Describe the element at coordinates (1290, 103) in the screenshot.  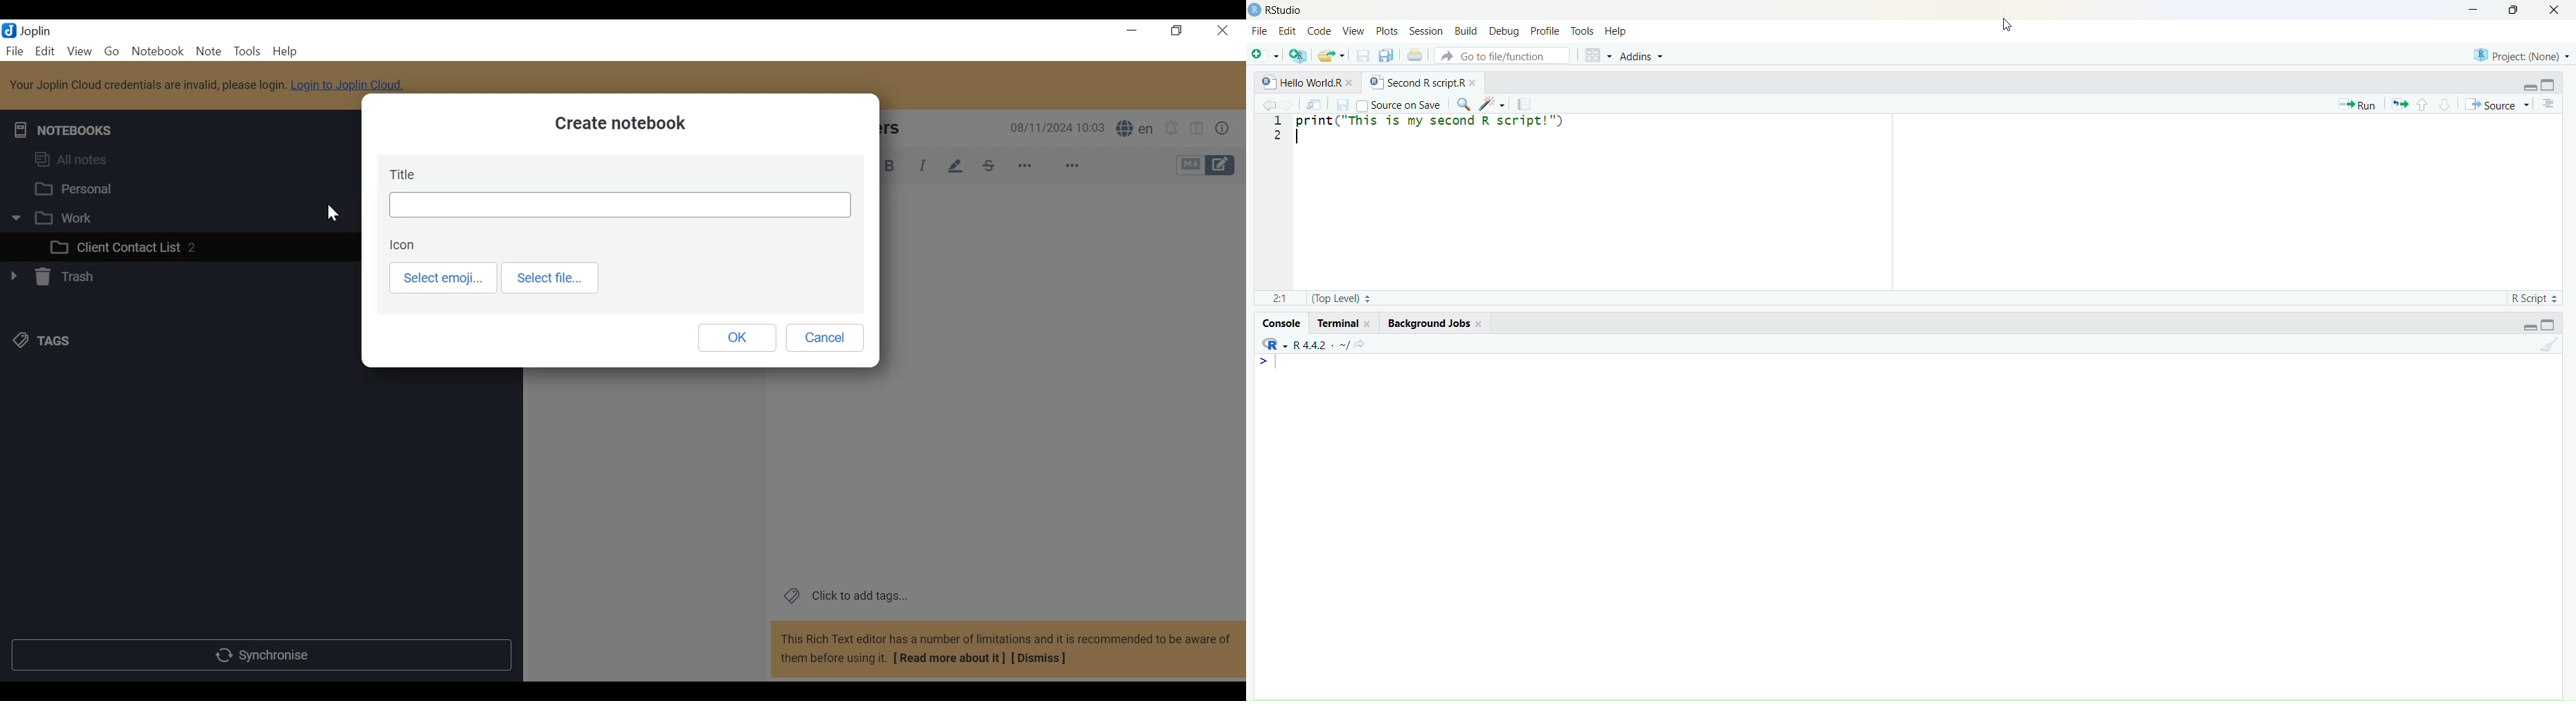
I see `Go forward to the next source location (Ctrl + F10)` at that location.